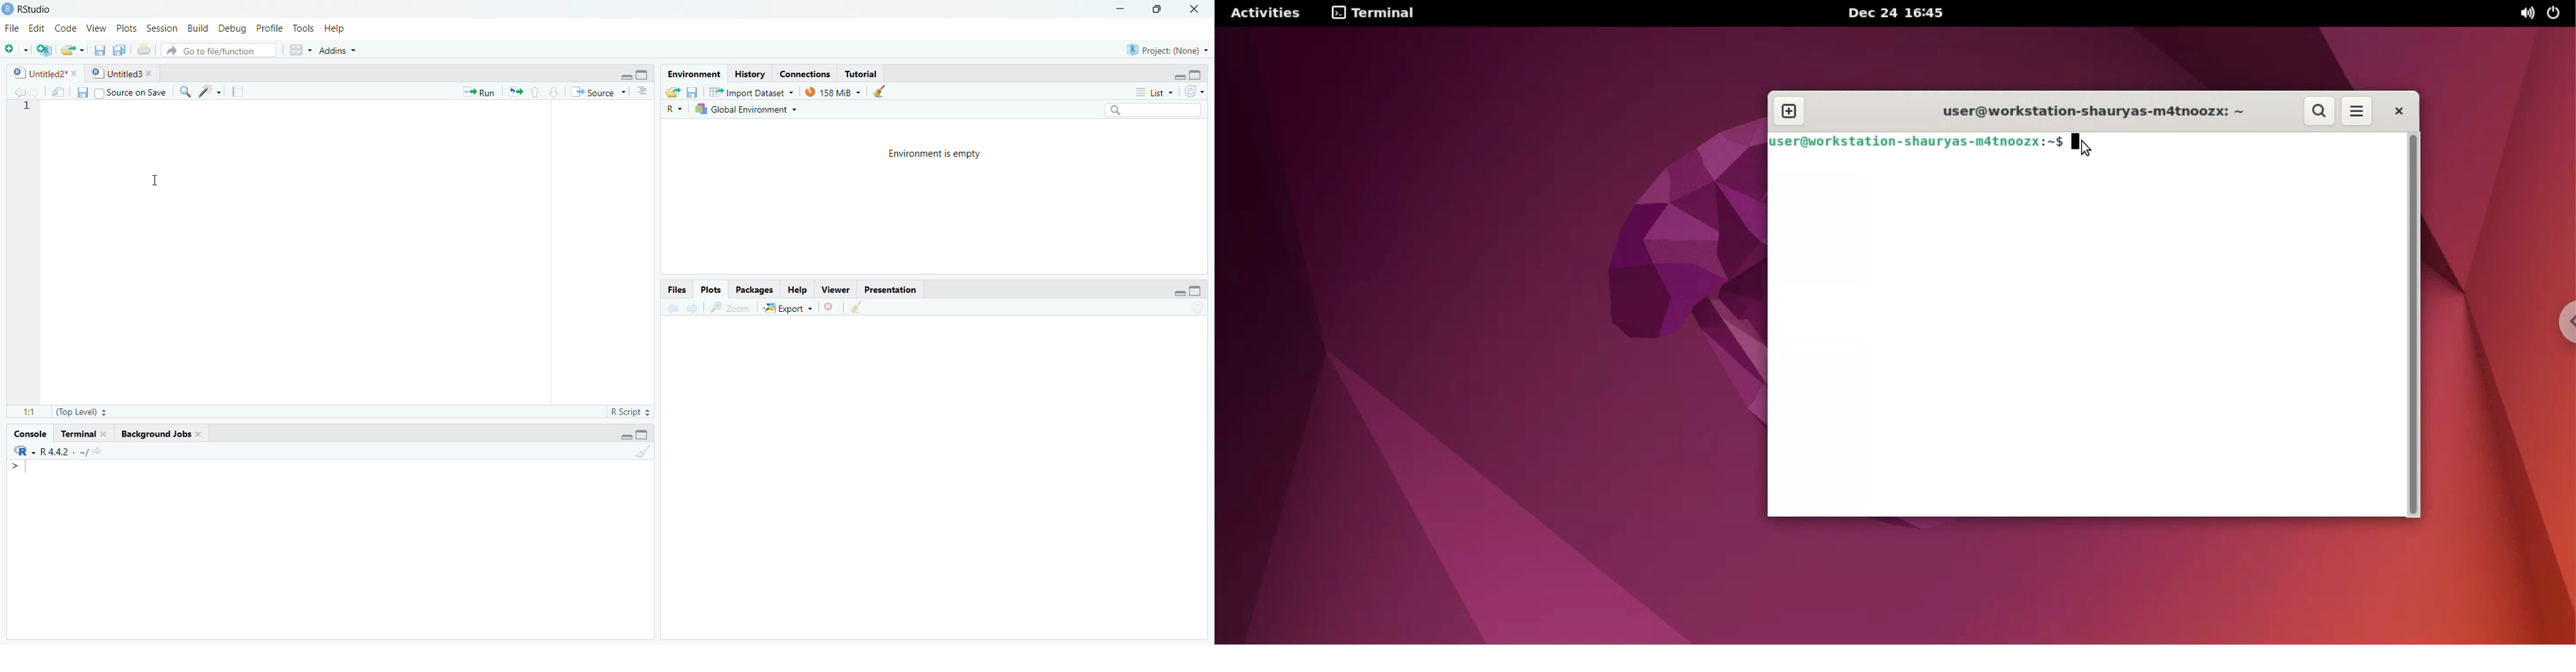 Image resolution: width=2576 pixels, height=672 pixels. I want to click on Language, so click(15, 451).